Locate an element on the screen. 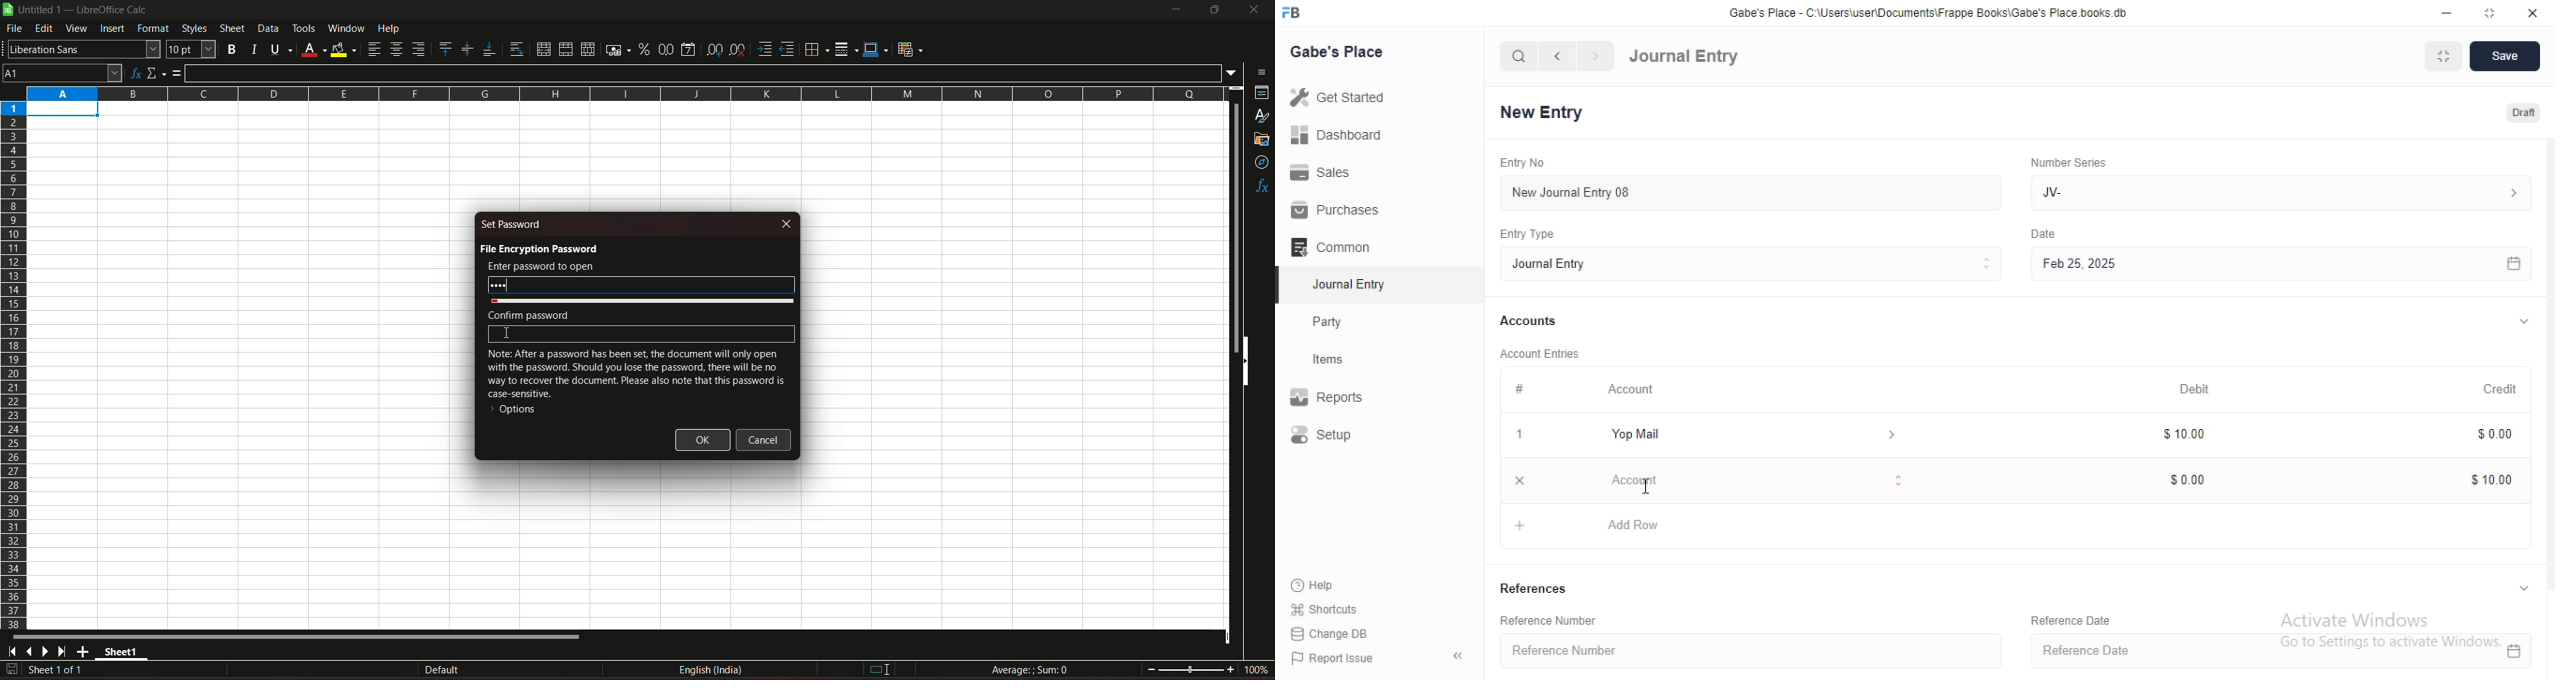  selected is located at coordinates (1283, 286).